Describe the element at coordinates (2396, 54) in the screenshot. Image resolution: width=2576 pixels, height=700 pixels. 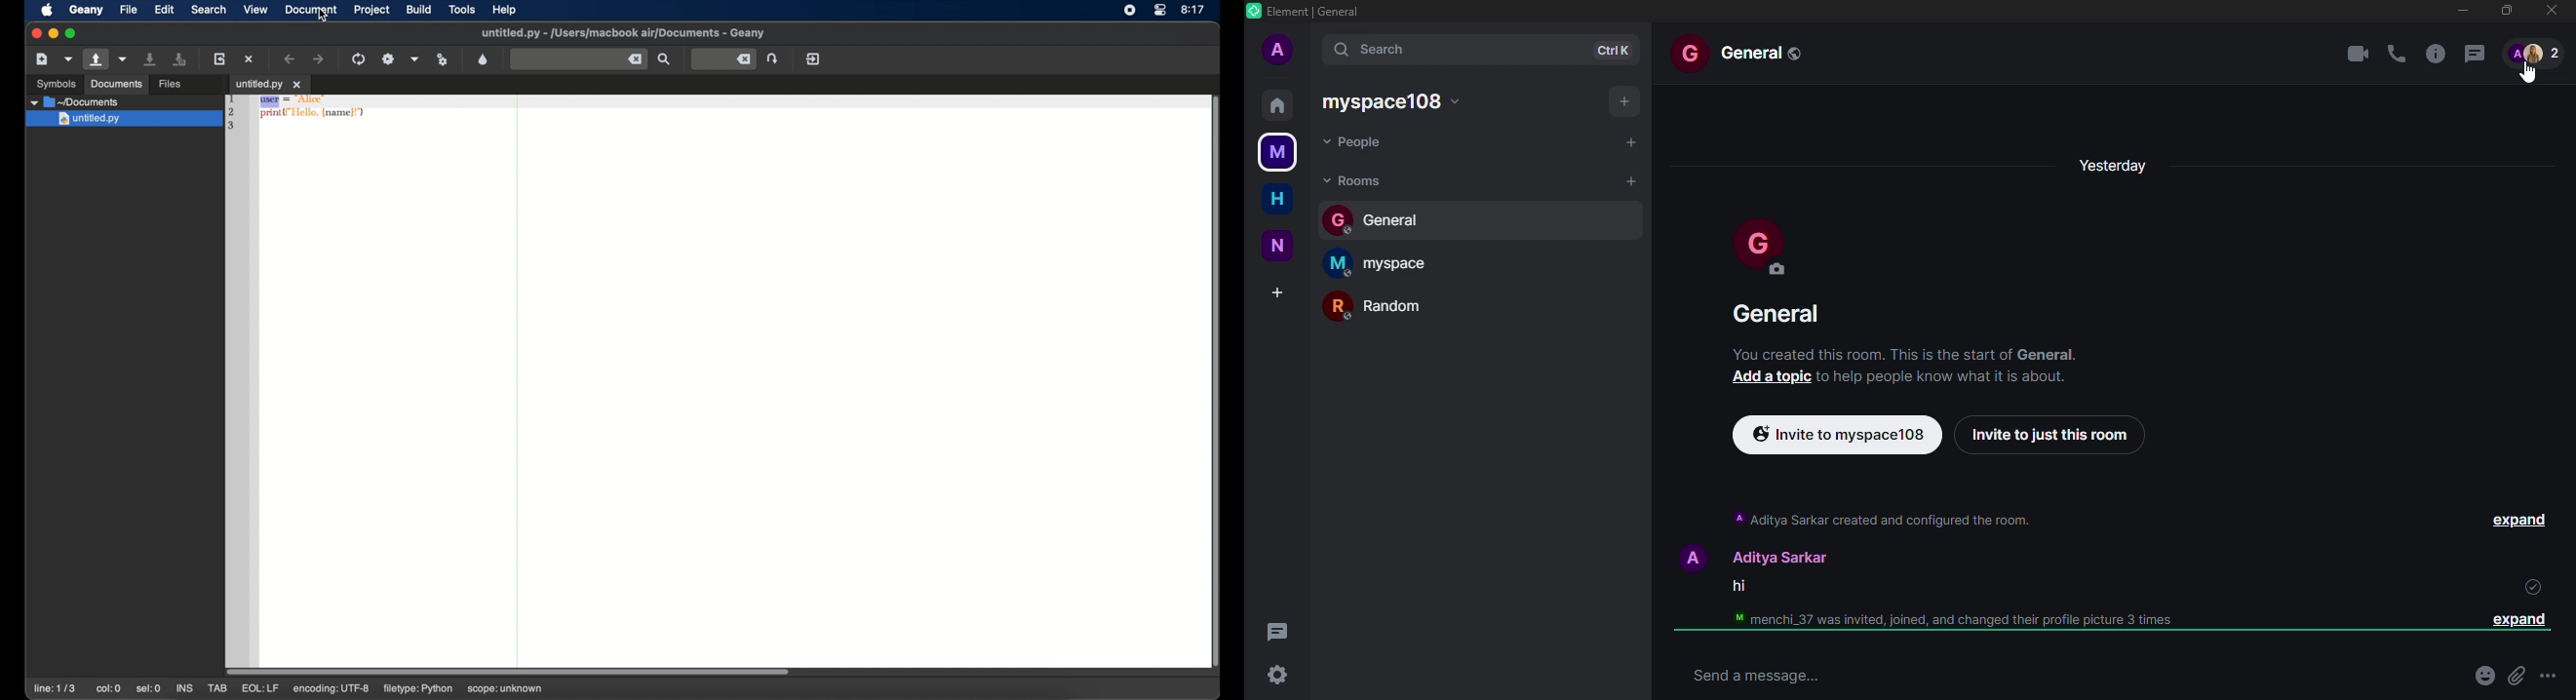
I see `audio call` at that location.